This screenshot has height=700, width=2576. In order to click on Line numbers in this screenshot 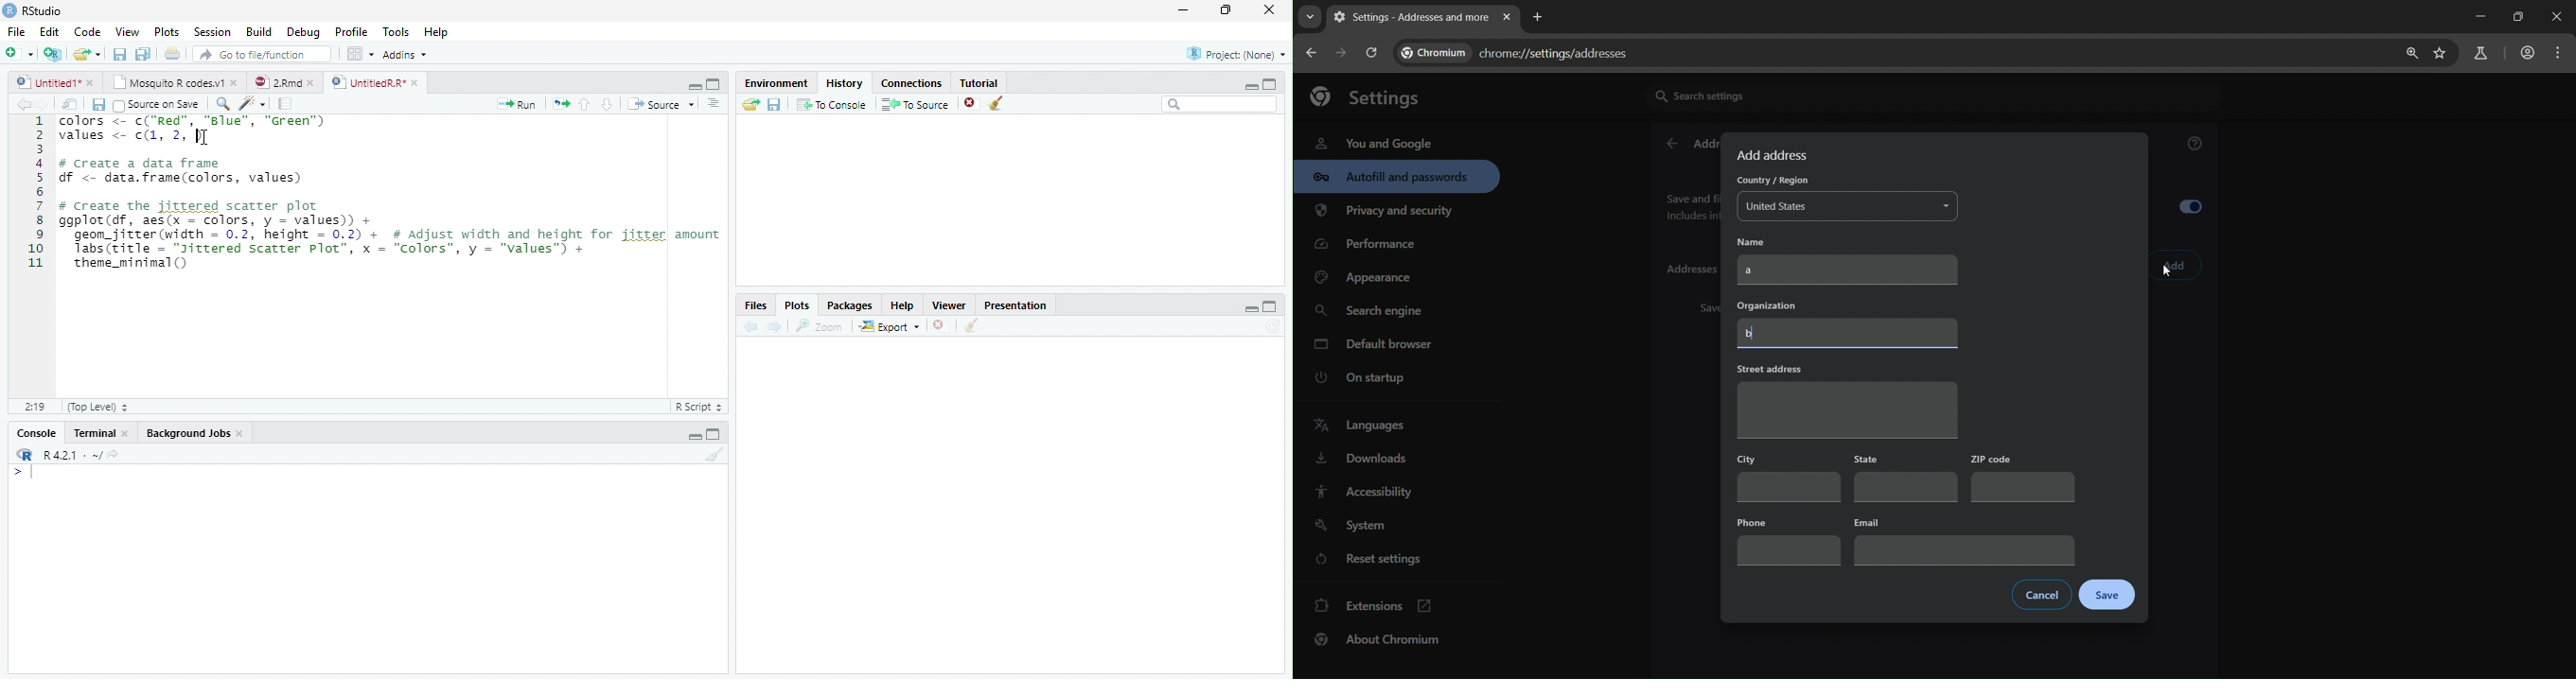, I will do `click(35, 194)`.